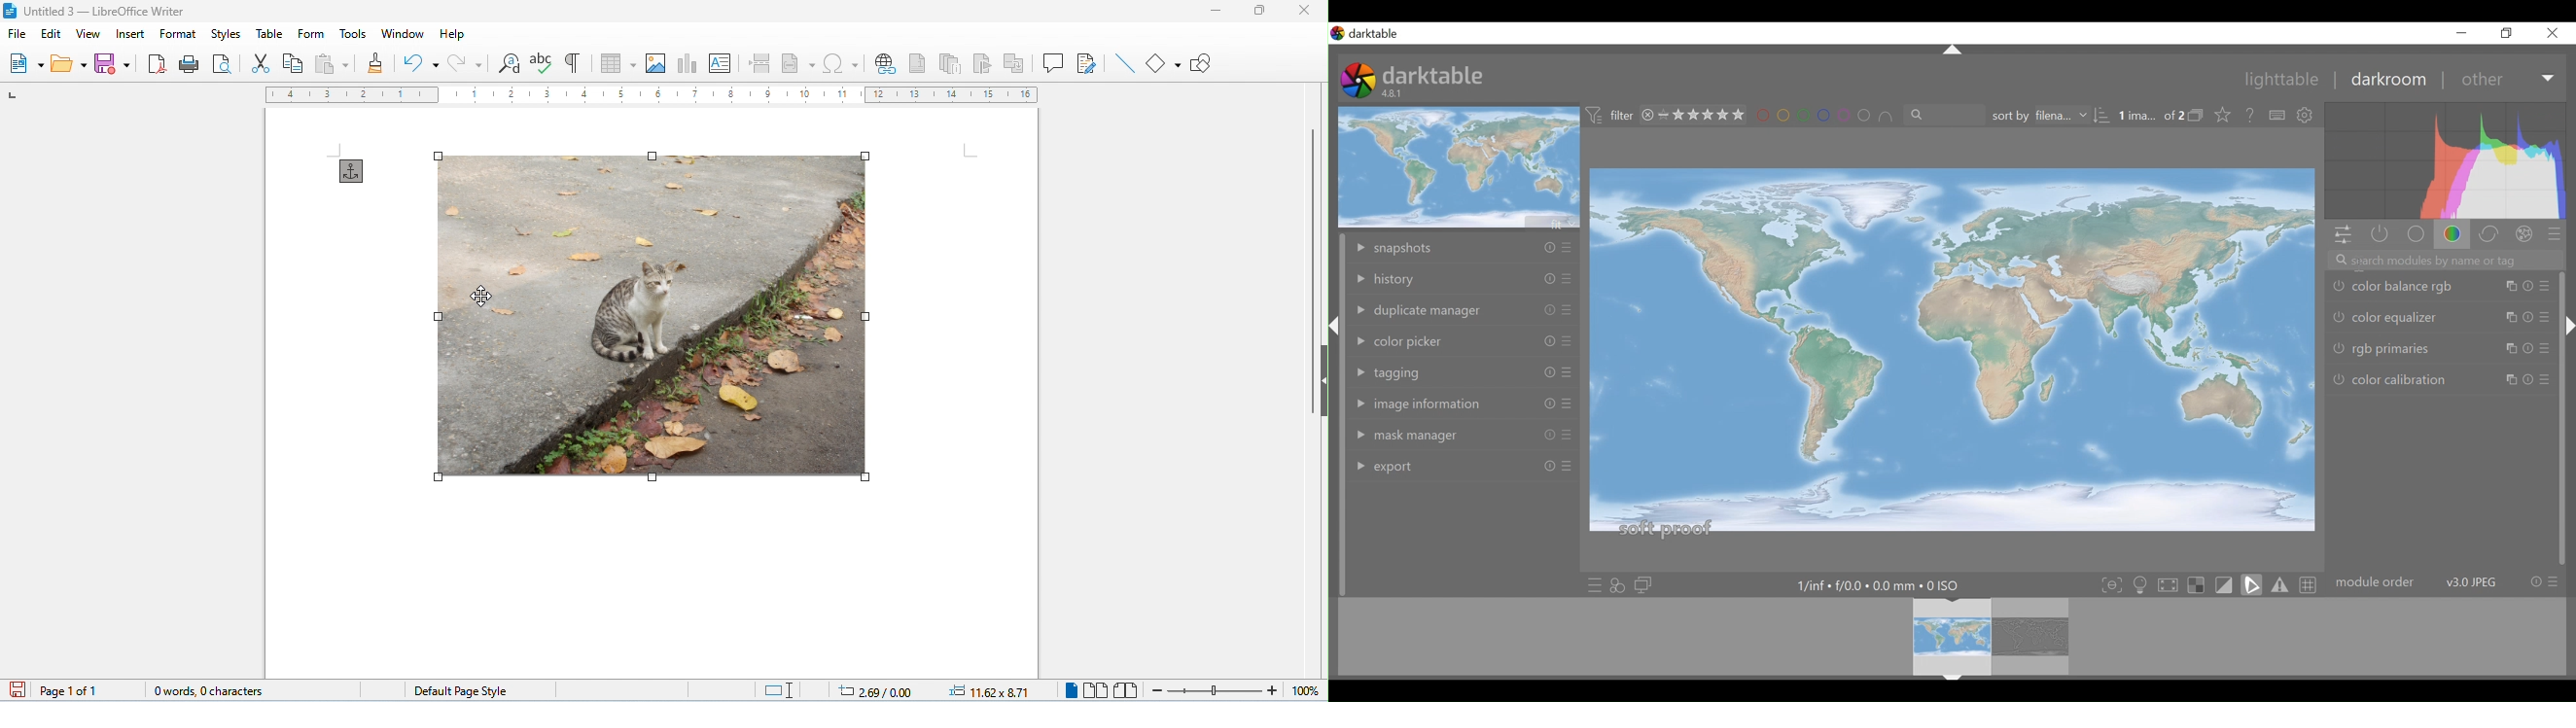 Image resolution: width=2576 pixels, height=728 pixels. Describe the element at coordinates (224, 33) in the screenshot. I see `styles` at that location.